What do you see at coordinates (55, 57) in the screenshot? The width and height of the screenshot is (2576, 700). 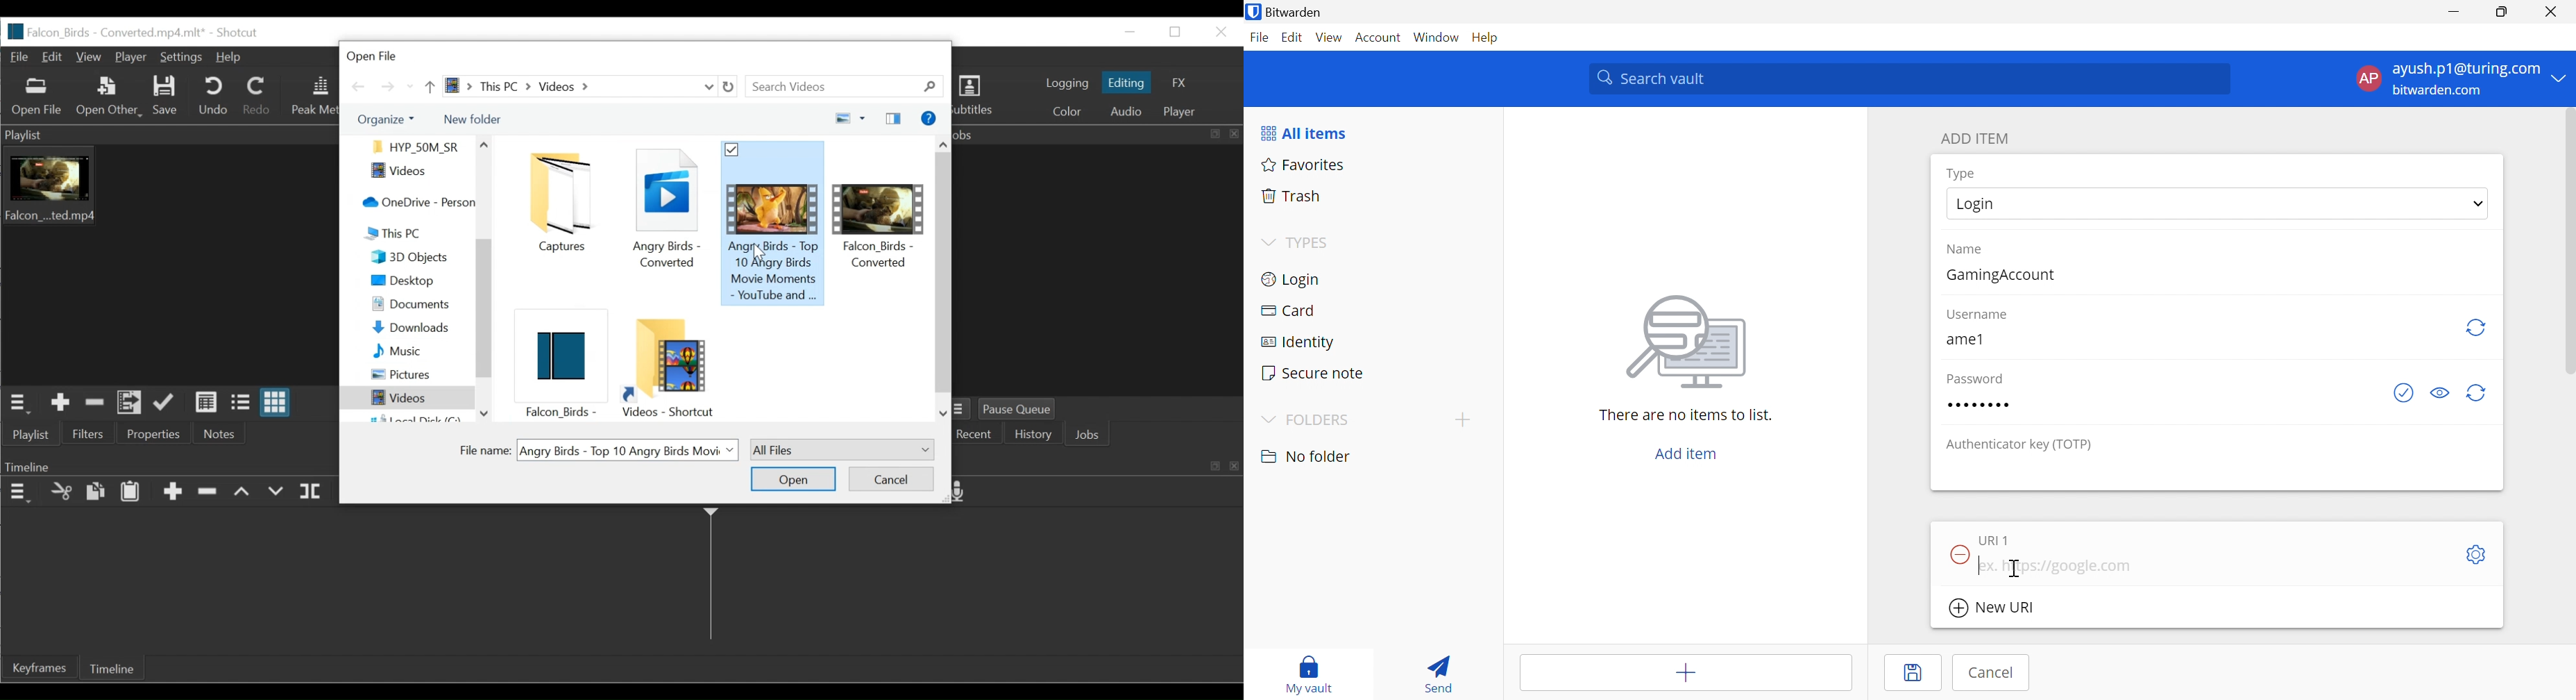 I see `Edit` at bounding box center [55, 57].